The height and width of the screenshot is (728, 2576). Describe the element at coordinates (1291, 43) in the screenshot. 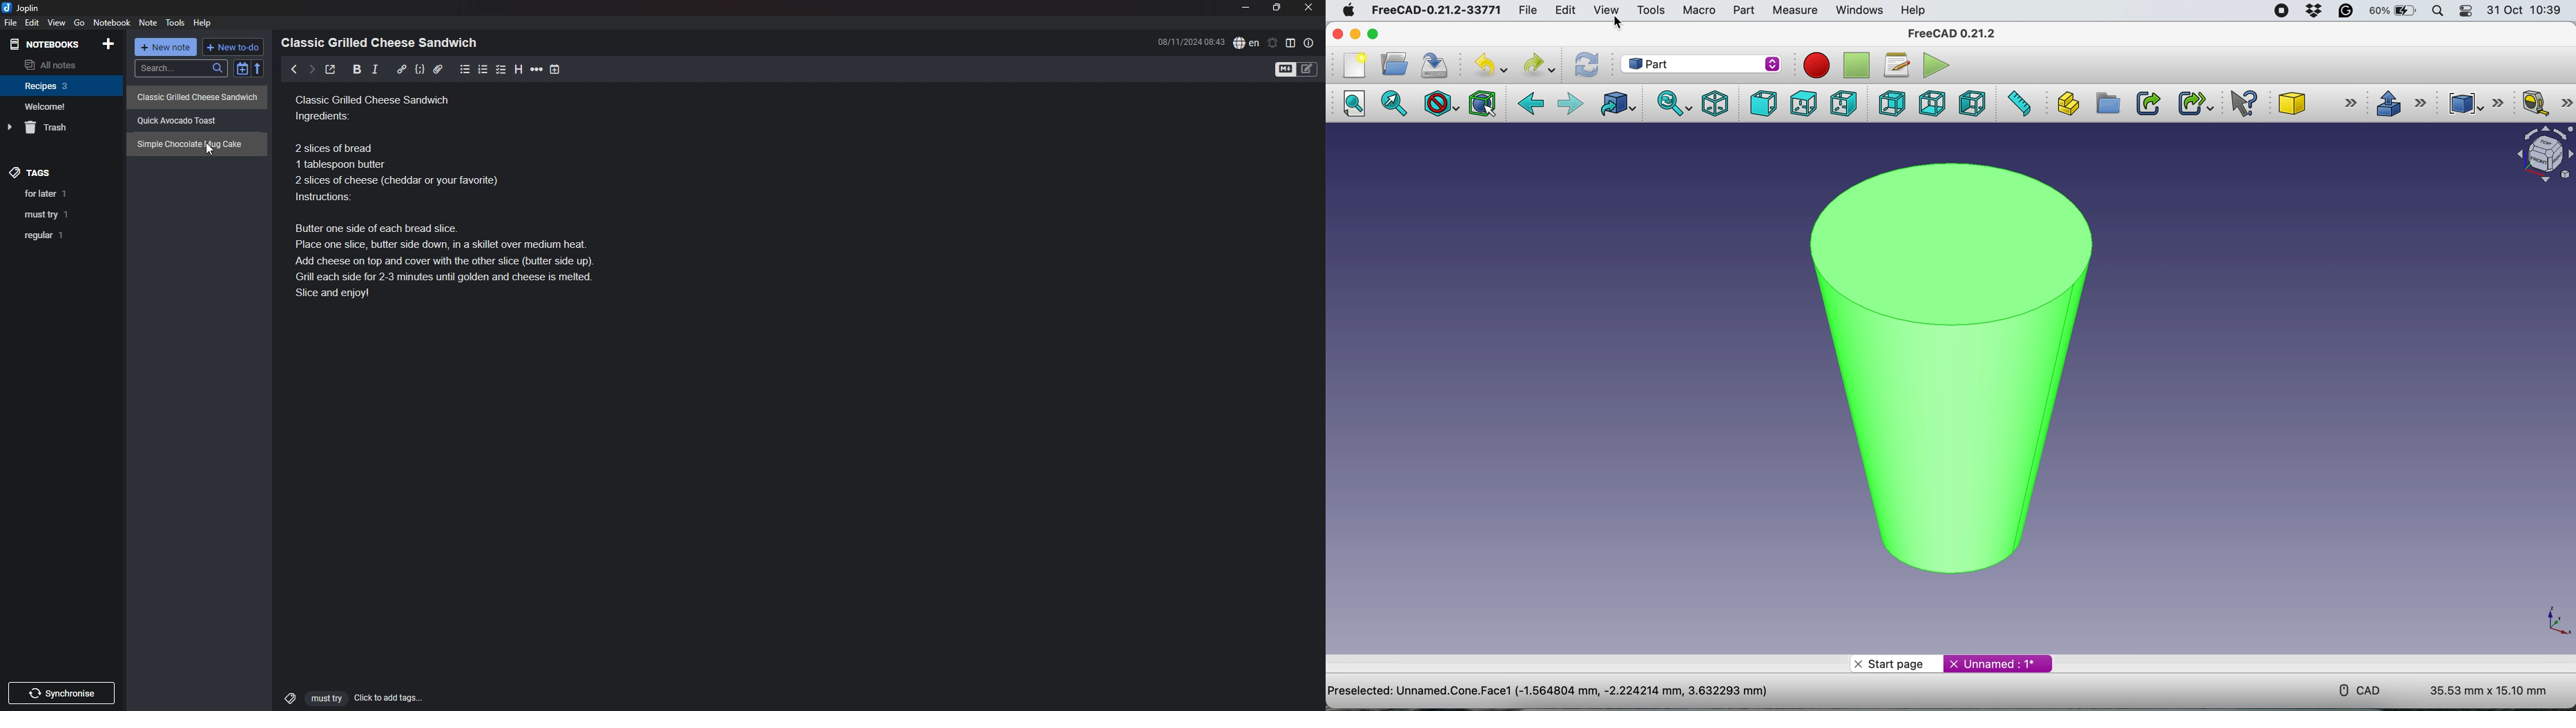

I see `toggle editor layout` at that location.